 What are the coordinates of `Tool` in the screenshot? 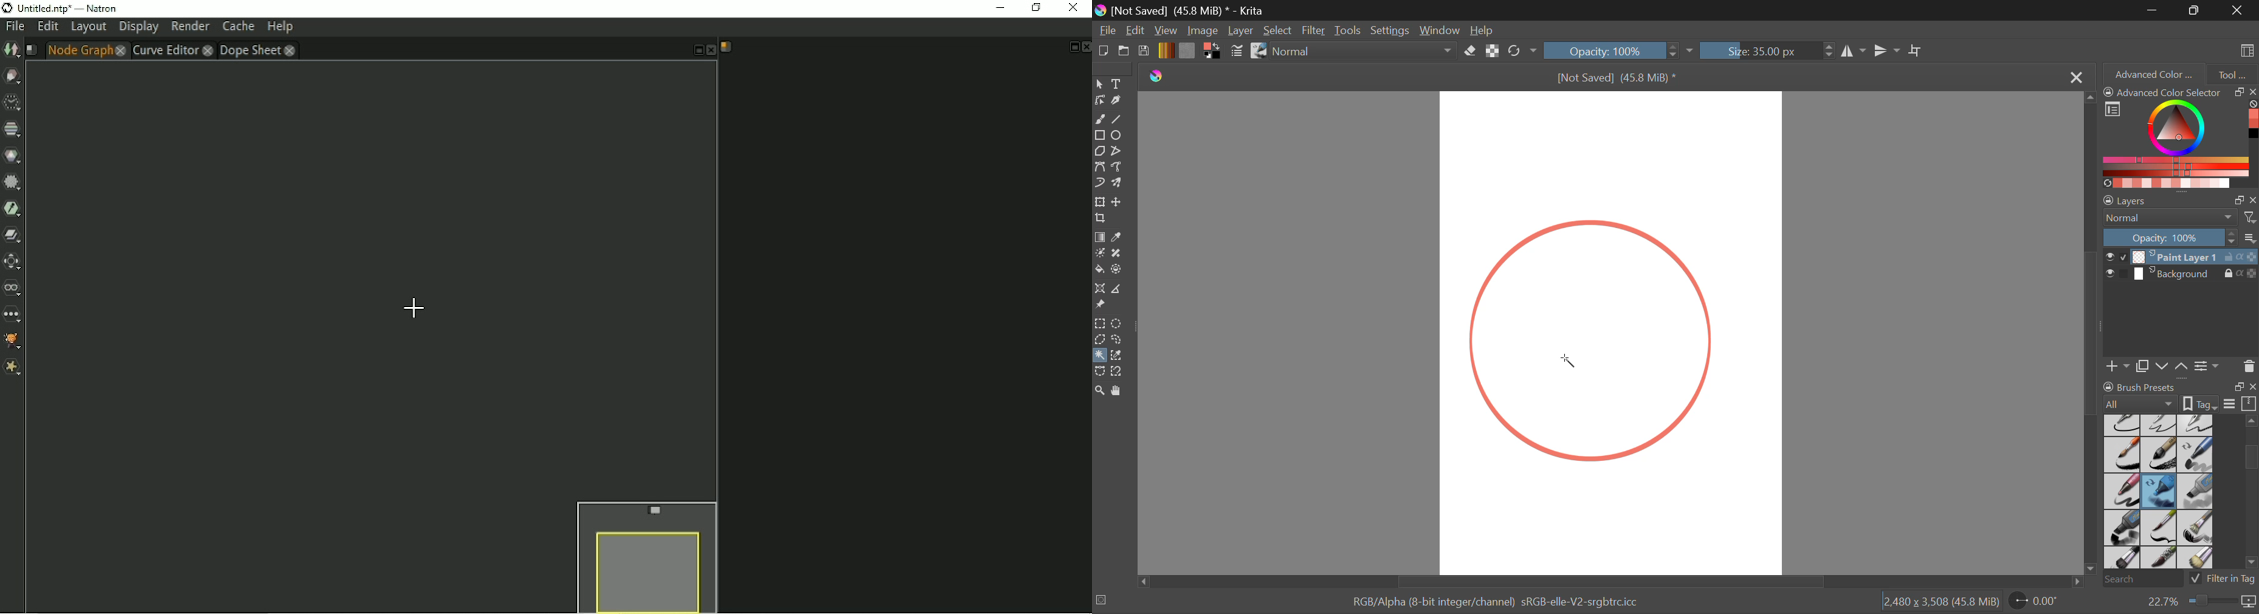 It's located at (2232, 73).